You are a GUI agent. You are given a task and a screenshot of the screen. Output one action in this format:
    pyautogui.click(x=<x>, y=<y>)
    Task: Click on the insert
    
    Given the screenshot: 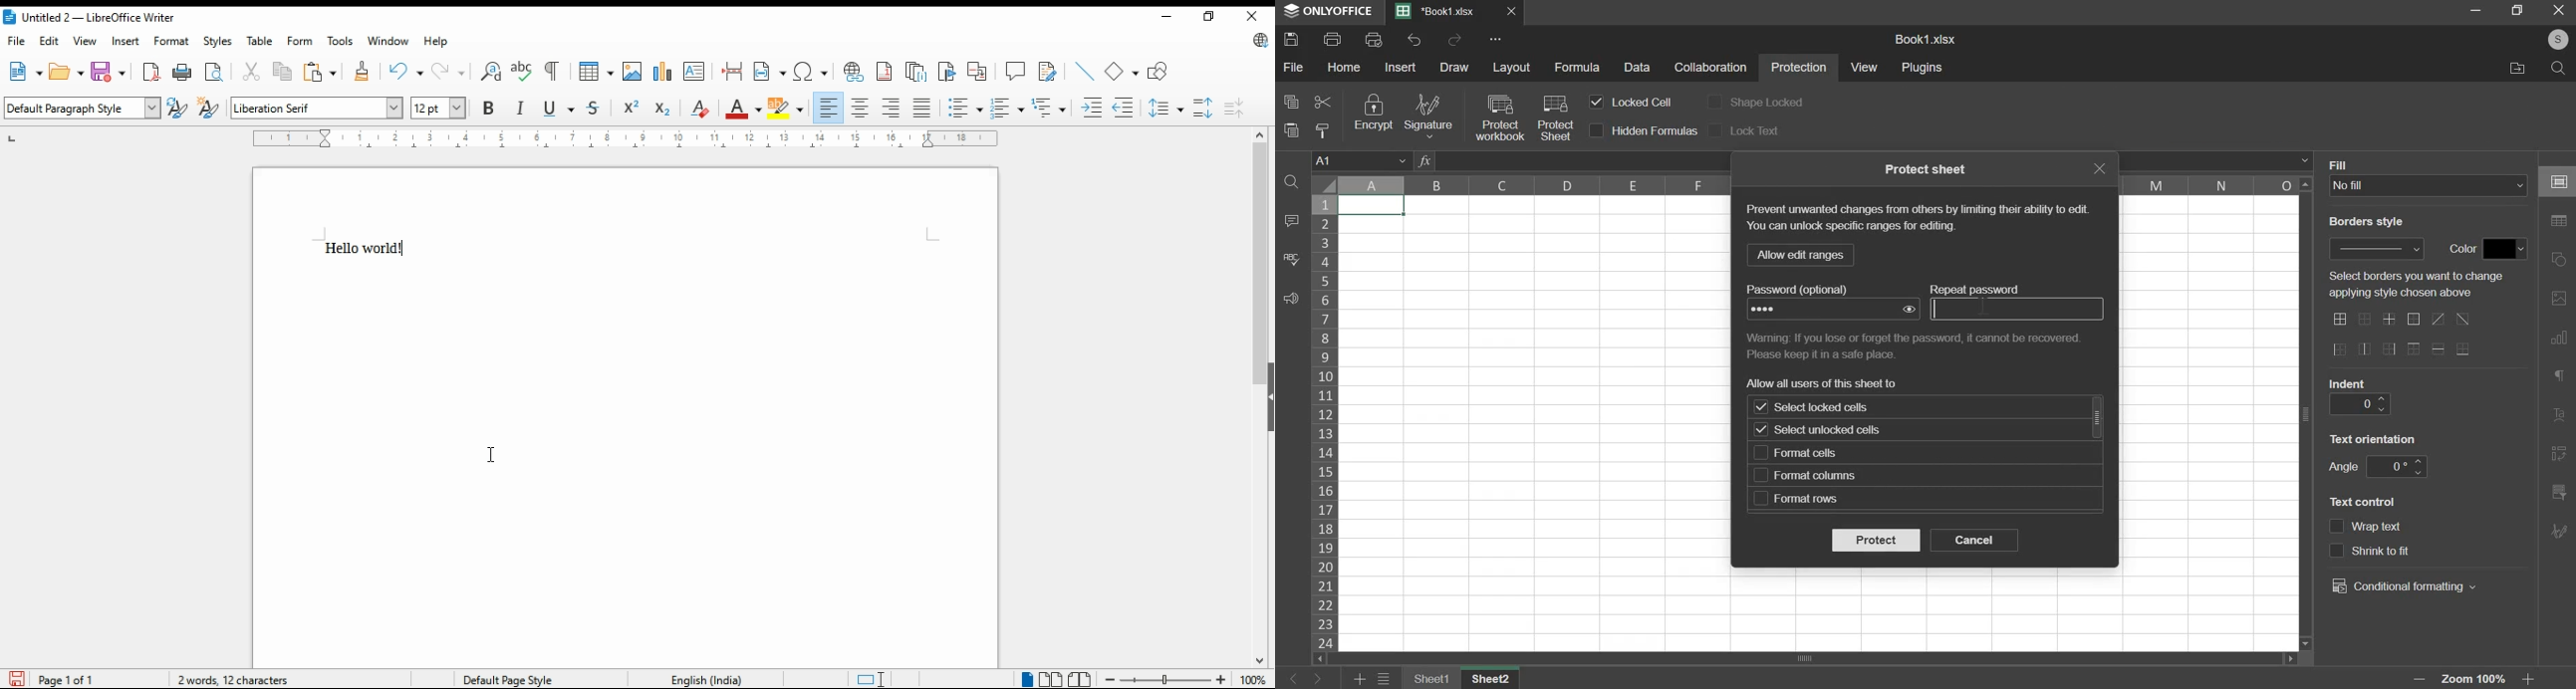 What is the action you would take?
    pyautogui.click(x=1401, y=67)
    